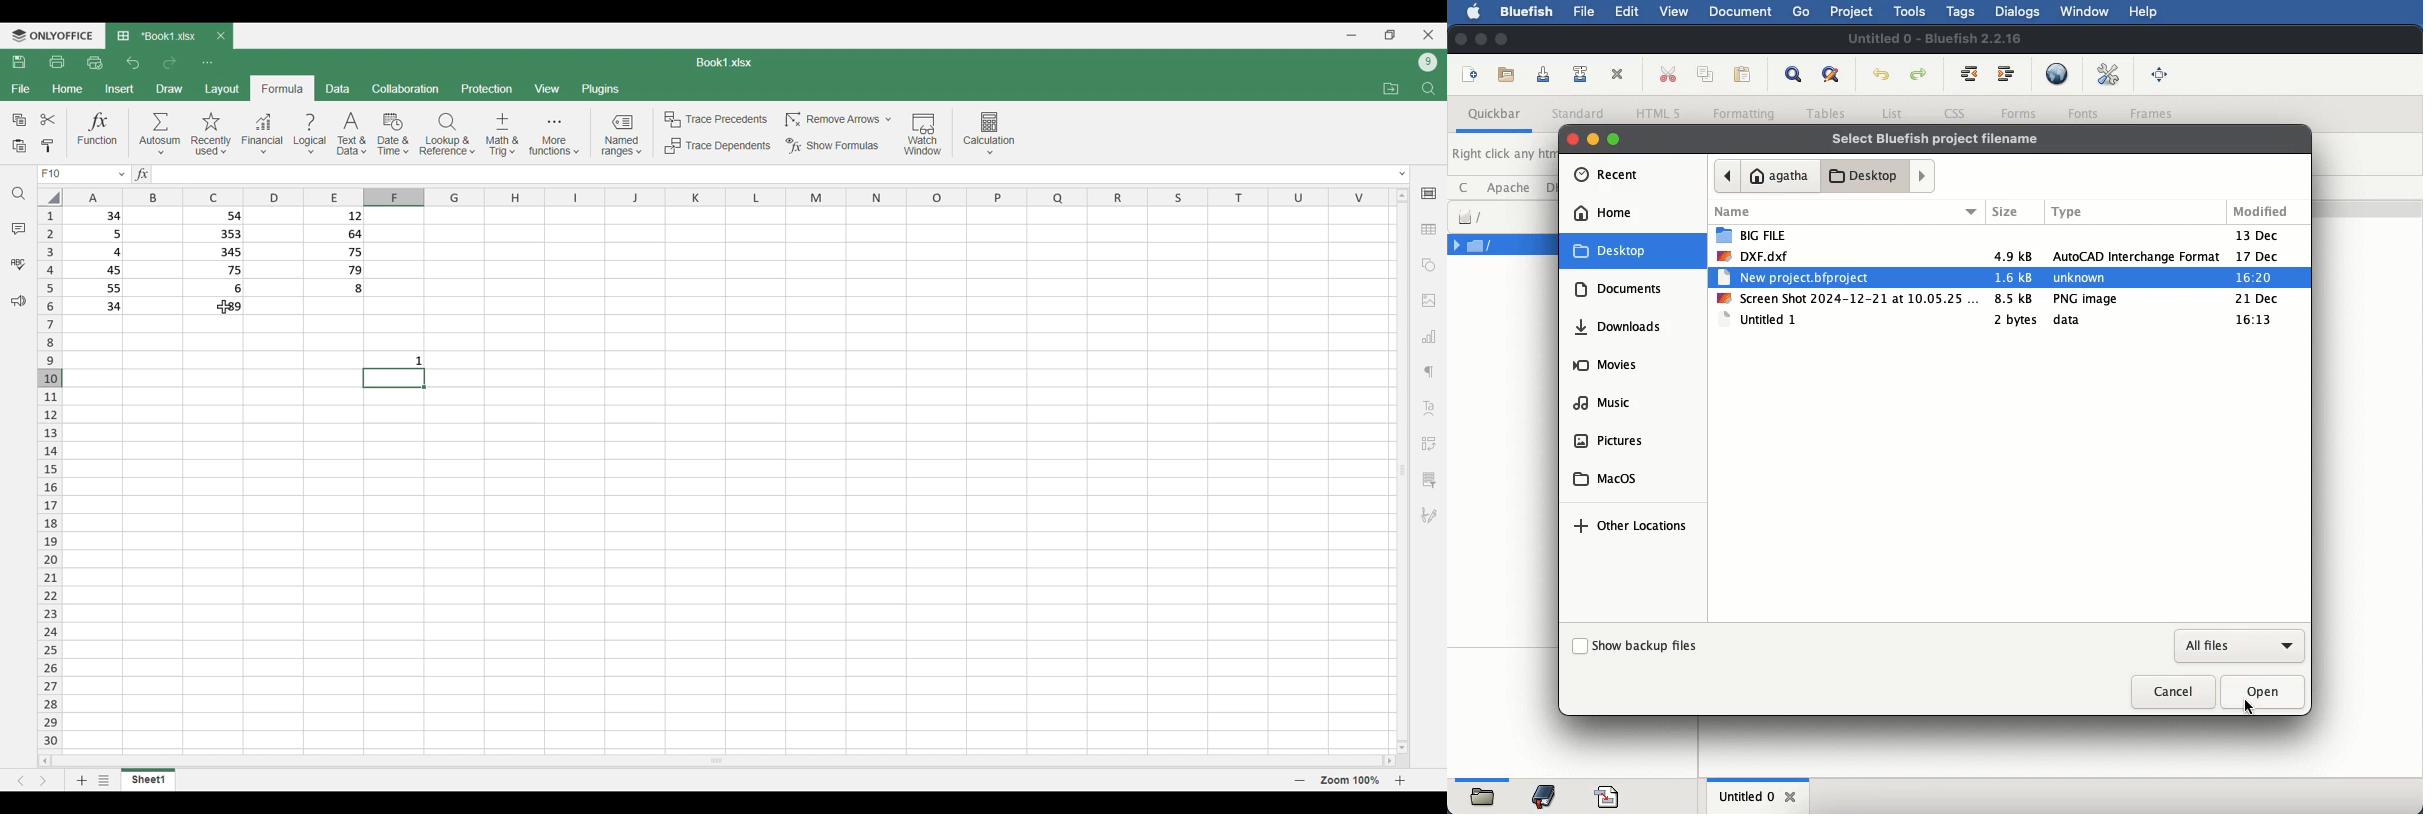  Describe the element at coordinates (1912, 11) in the screenshot. I see `tools` at that location.